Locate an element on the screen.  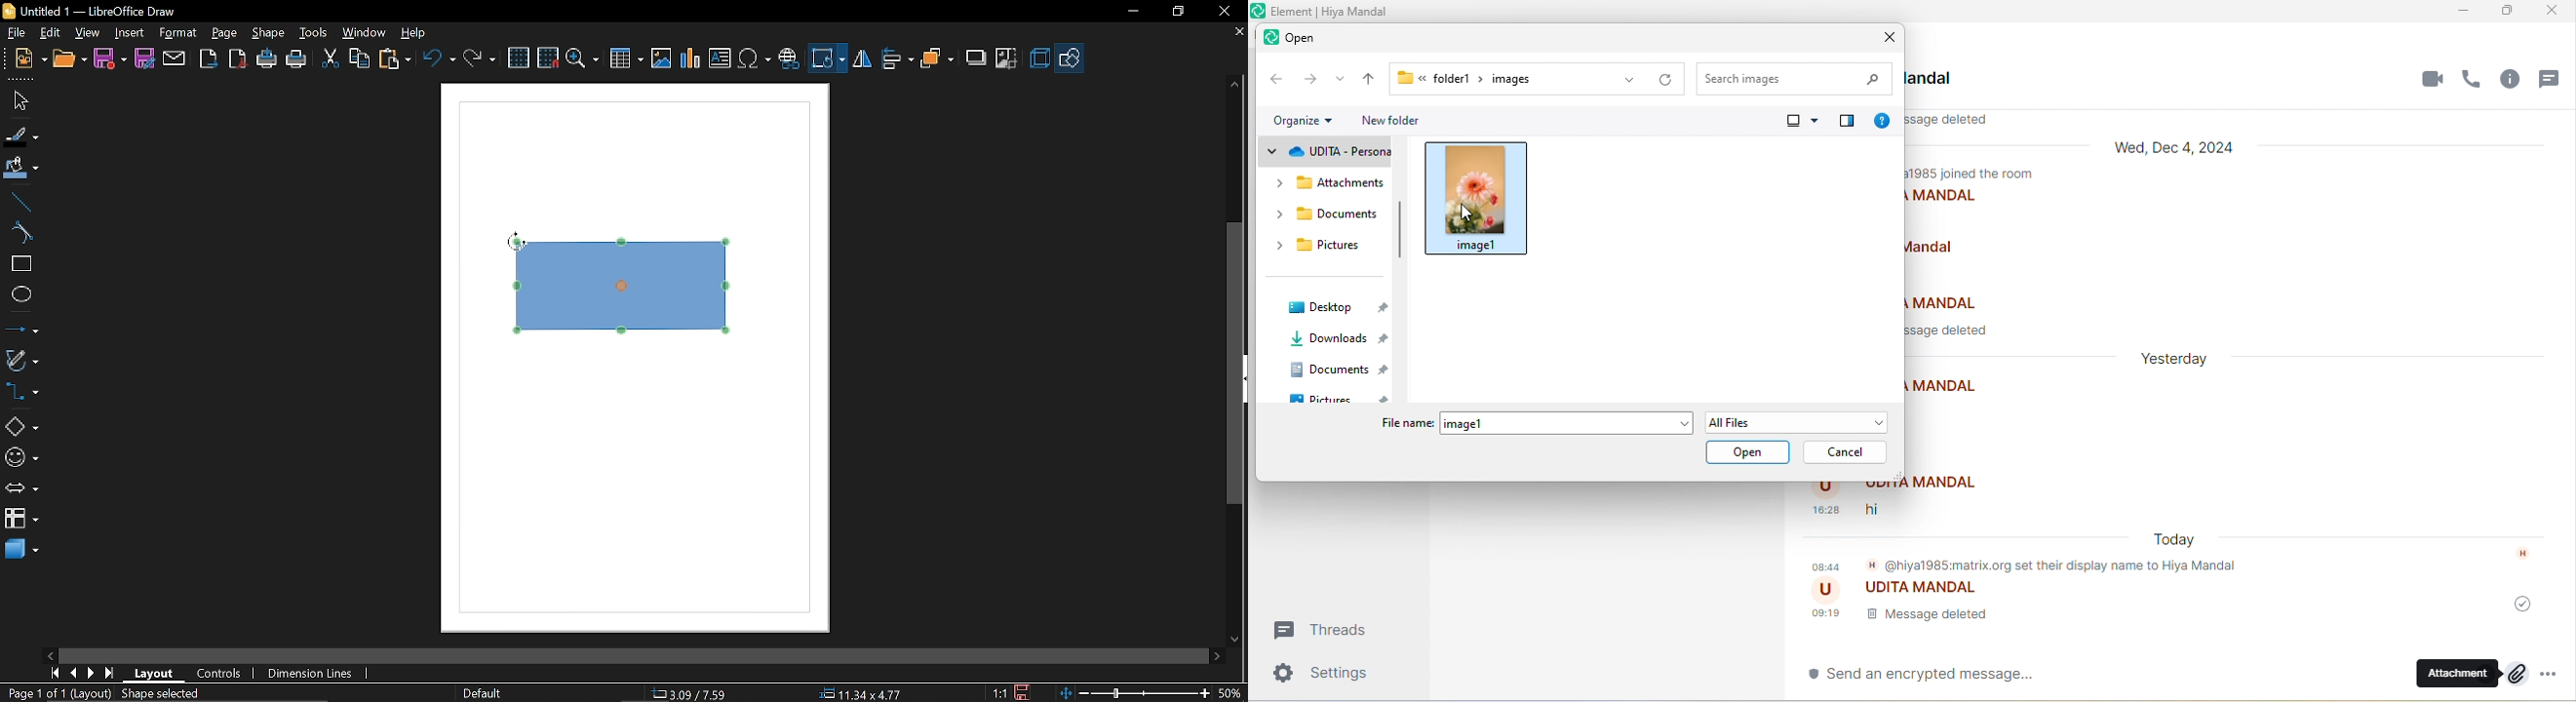
vertical scrollbar is located at coordinates (1235, 365).